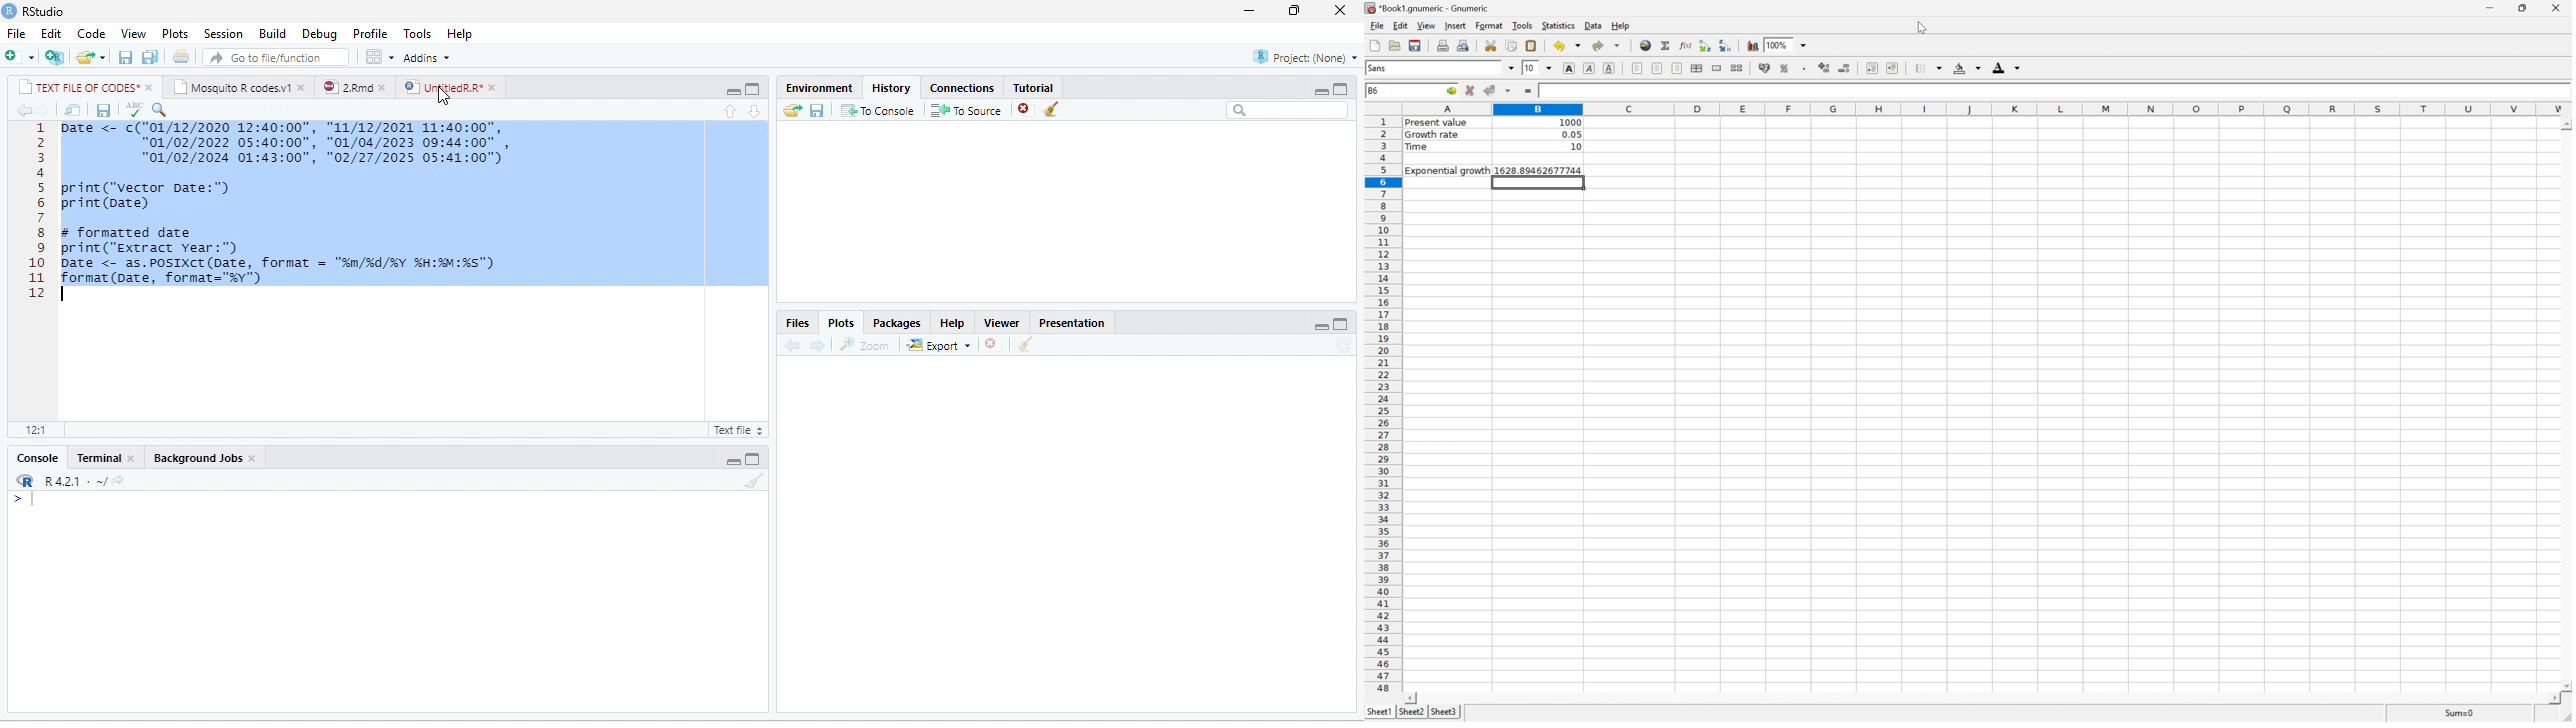  I want to click on Export, so click(940, 344).